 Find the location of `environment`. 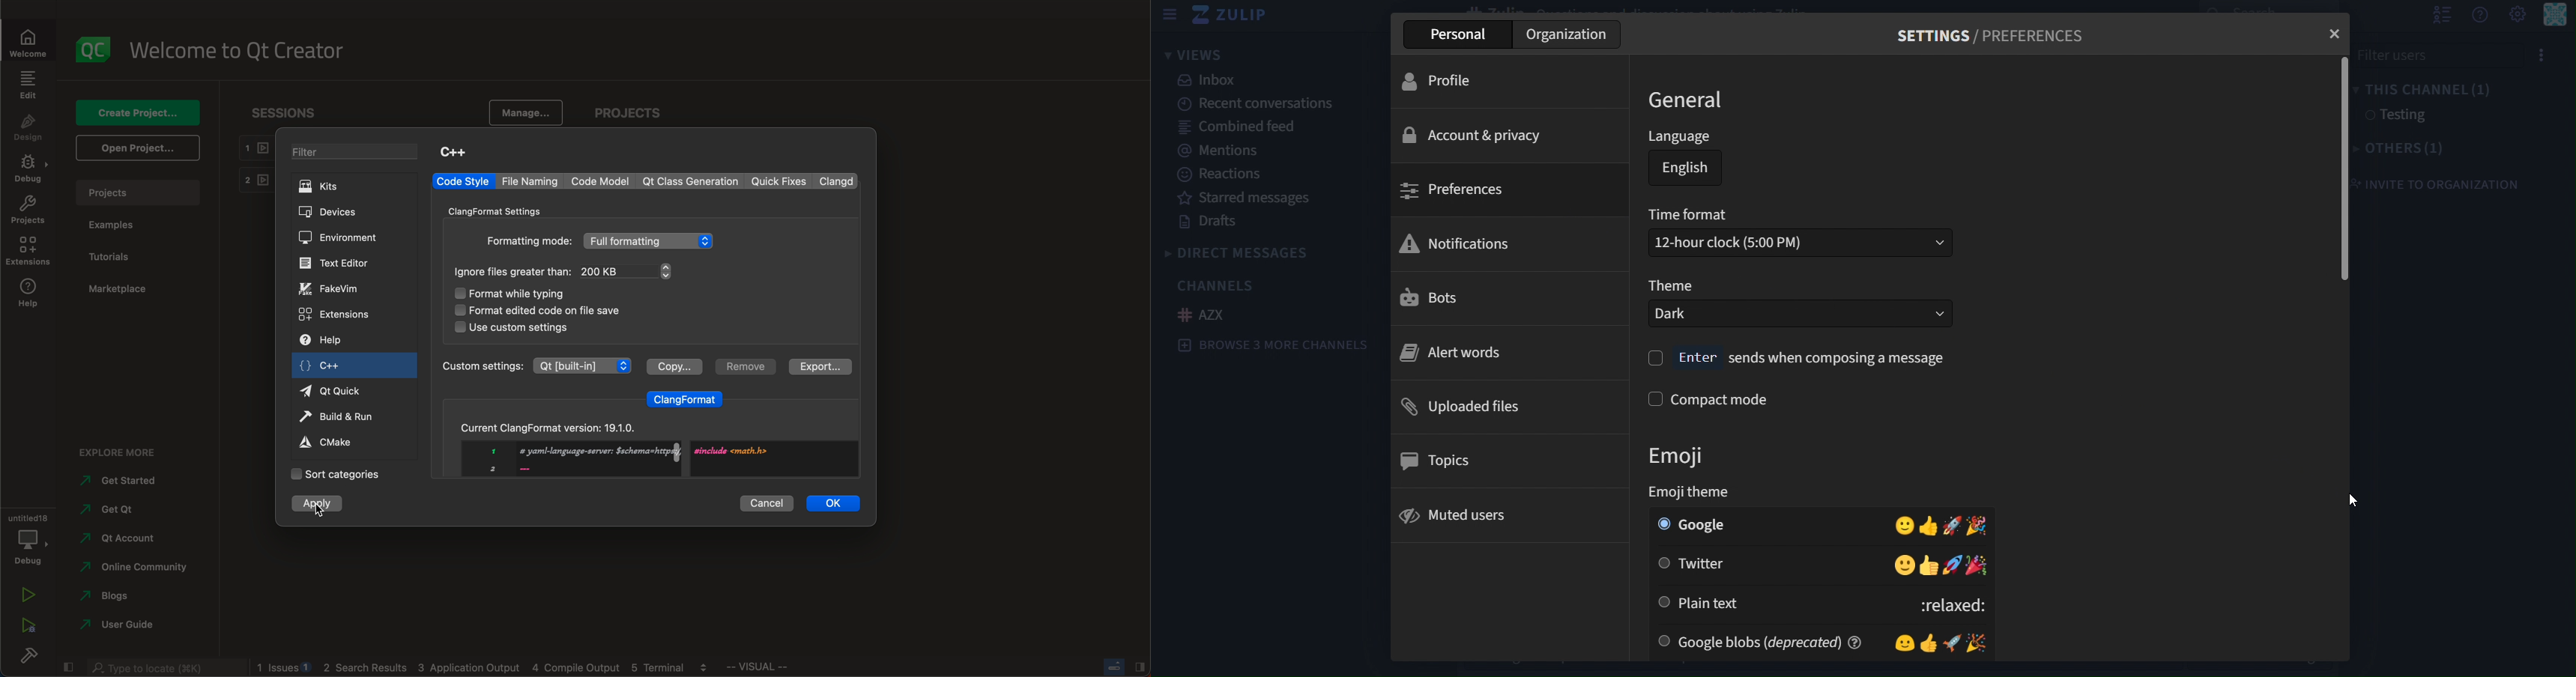

environment is located at coordinates (338, 237).